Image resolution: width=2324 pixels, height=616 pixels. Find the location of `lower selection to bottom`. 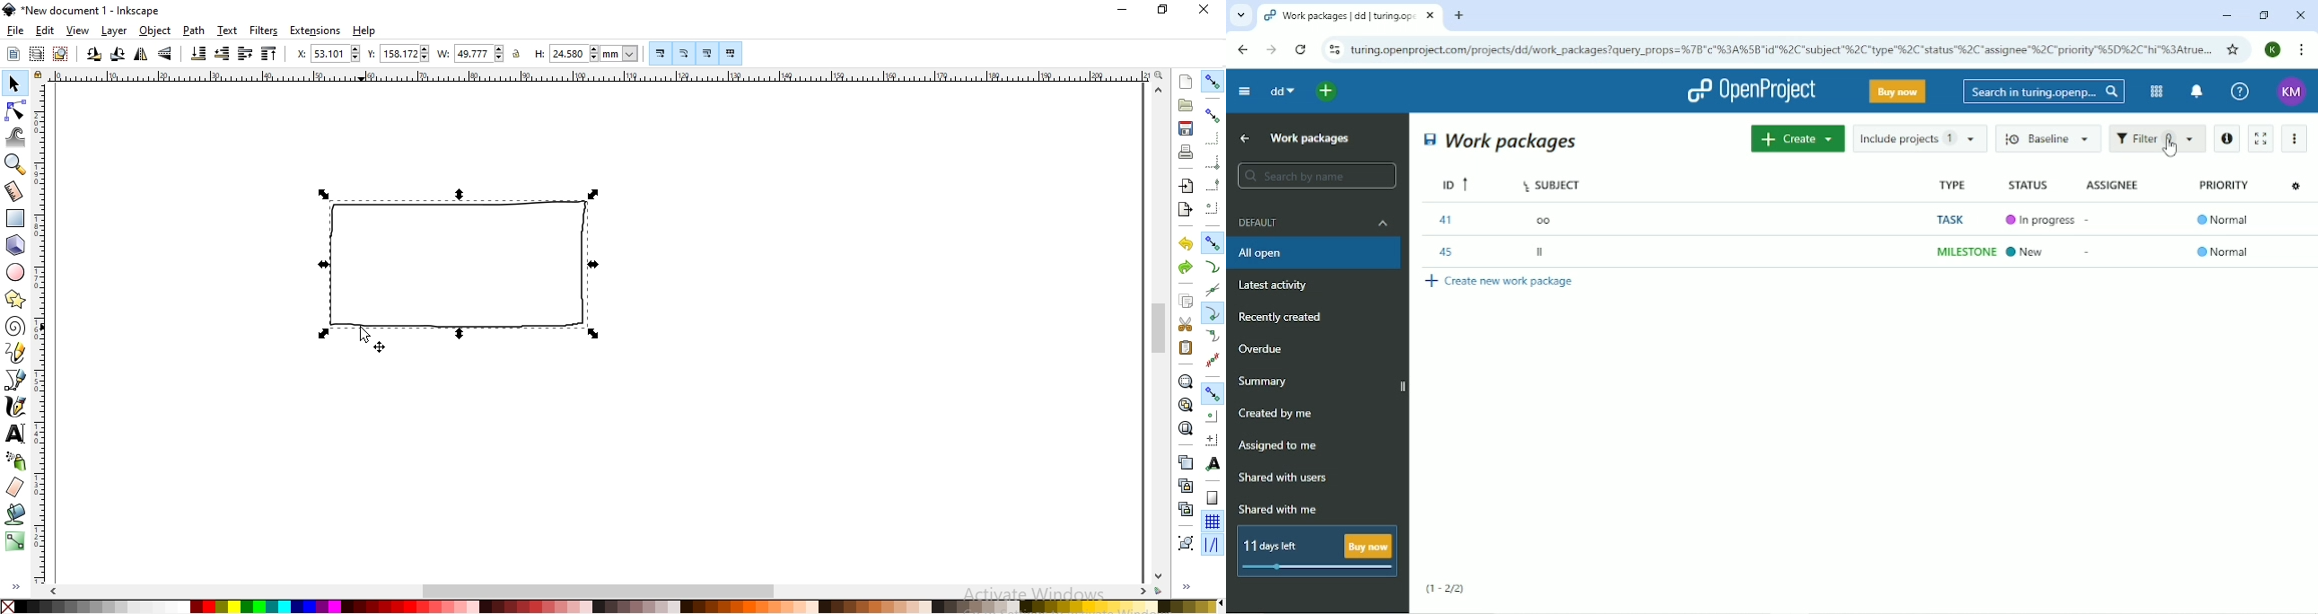

lower selection to bottom is located at coordinates (197, 54).